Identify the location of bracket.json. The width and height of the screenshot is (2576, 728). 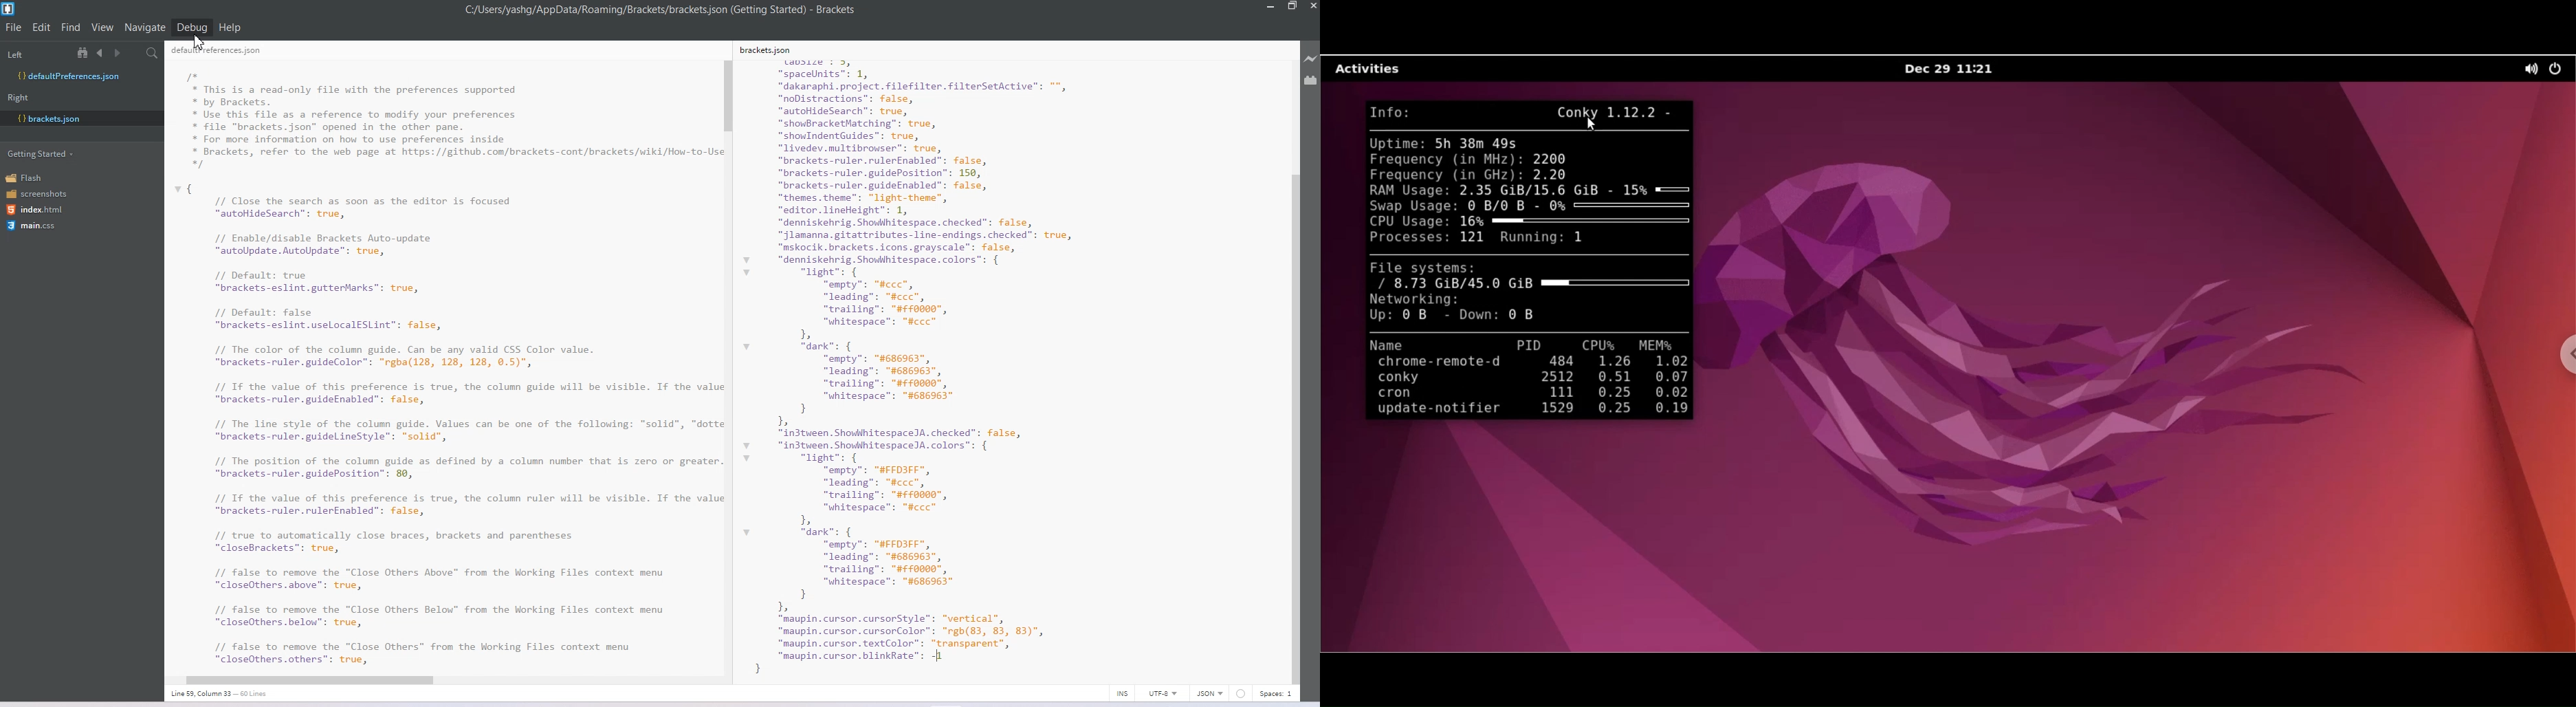
(78, 118).